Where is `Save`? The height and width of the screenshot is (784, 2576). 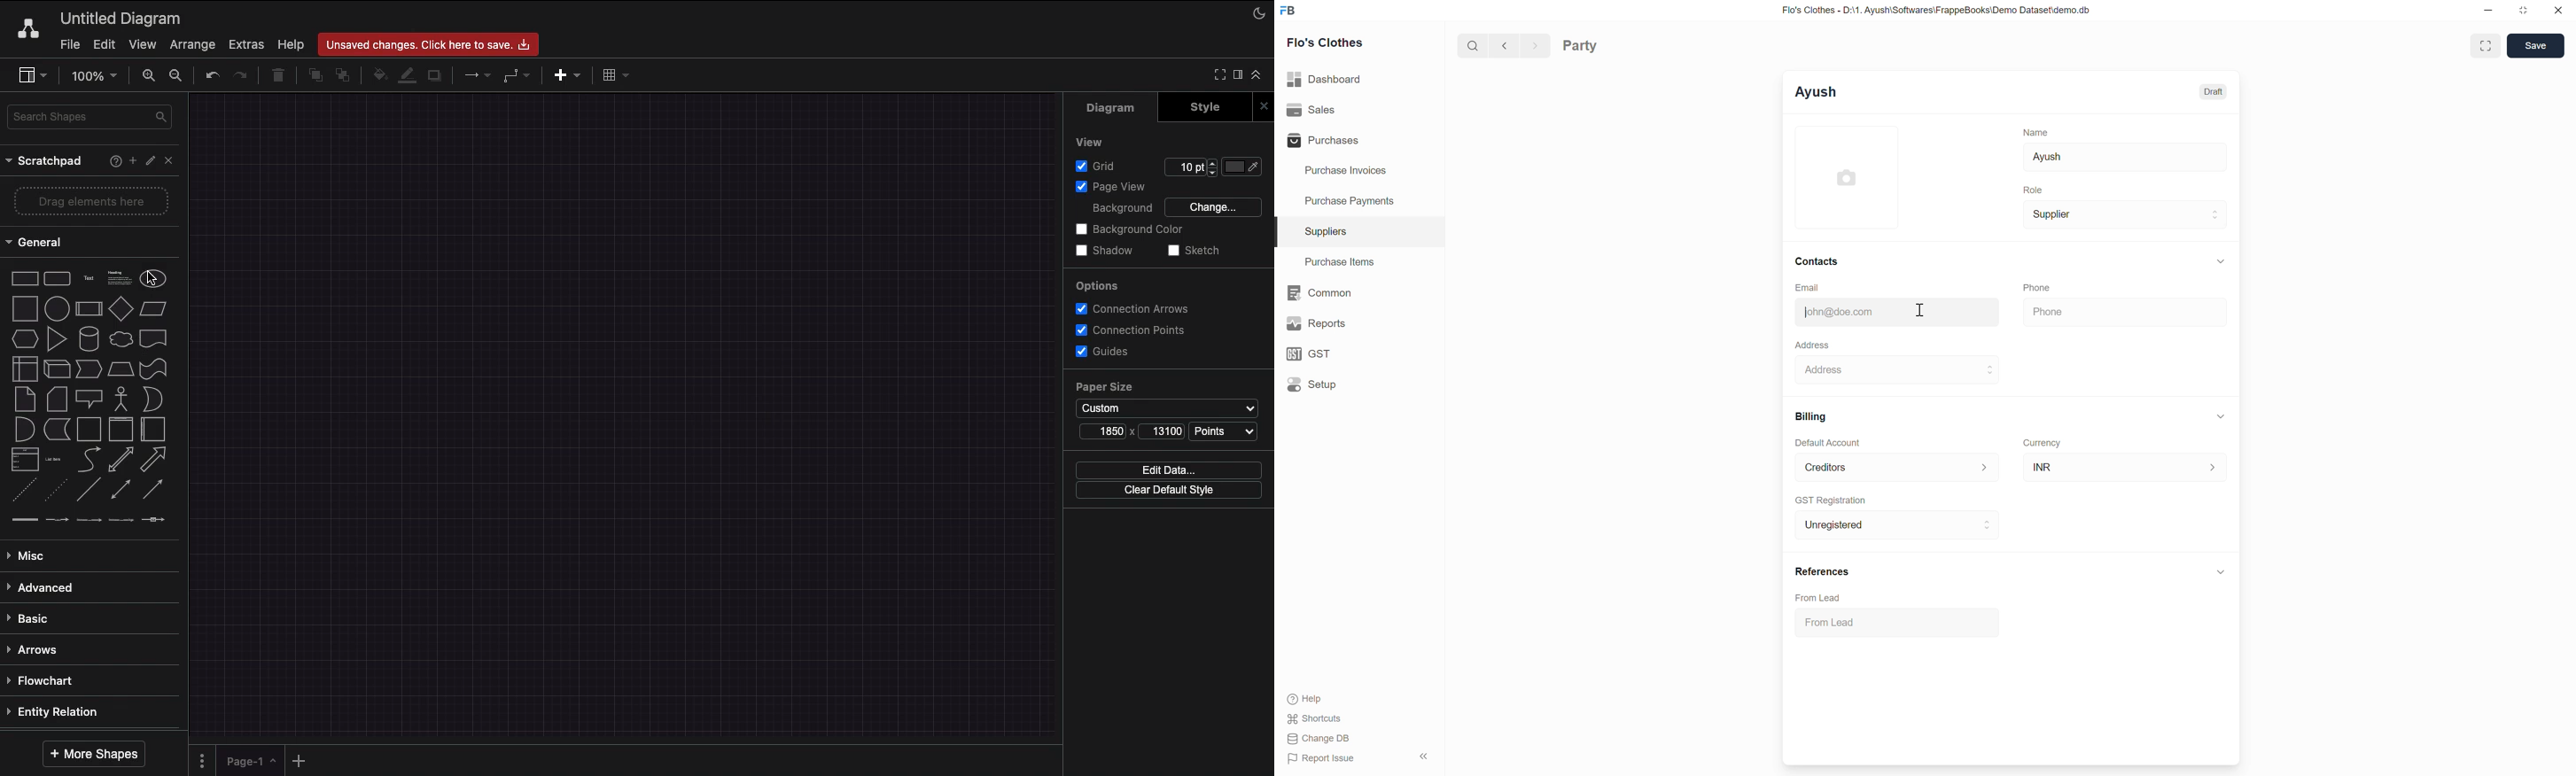 Save is located at coordinates (2535, 45).